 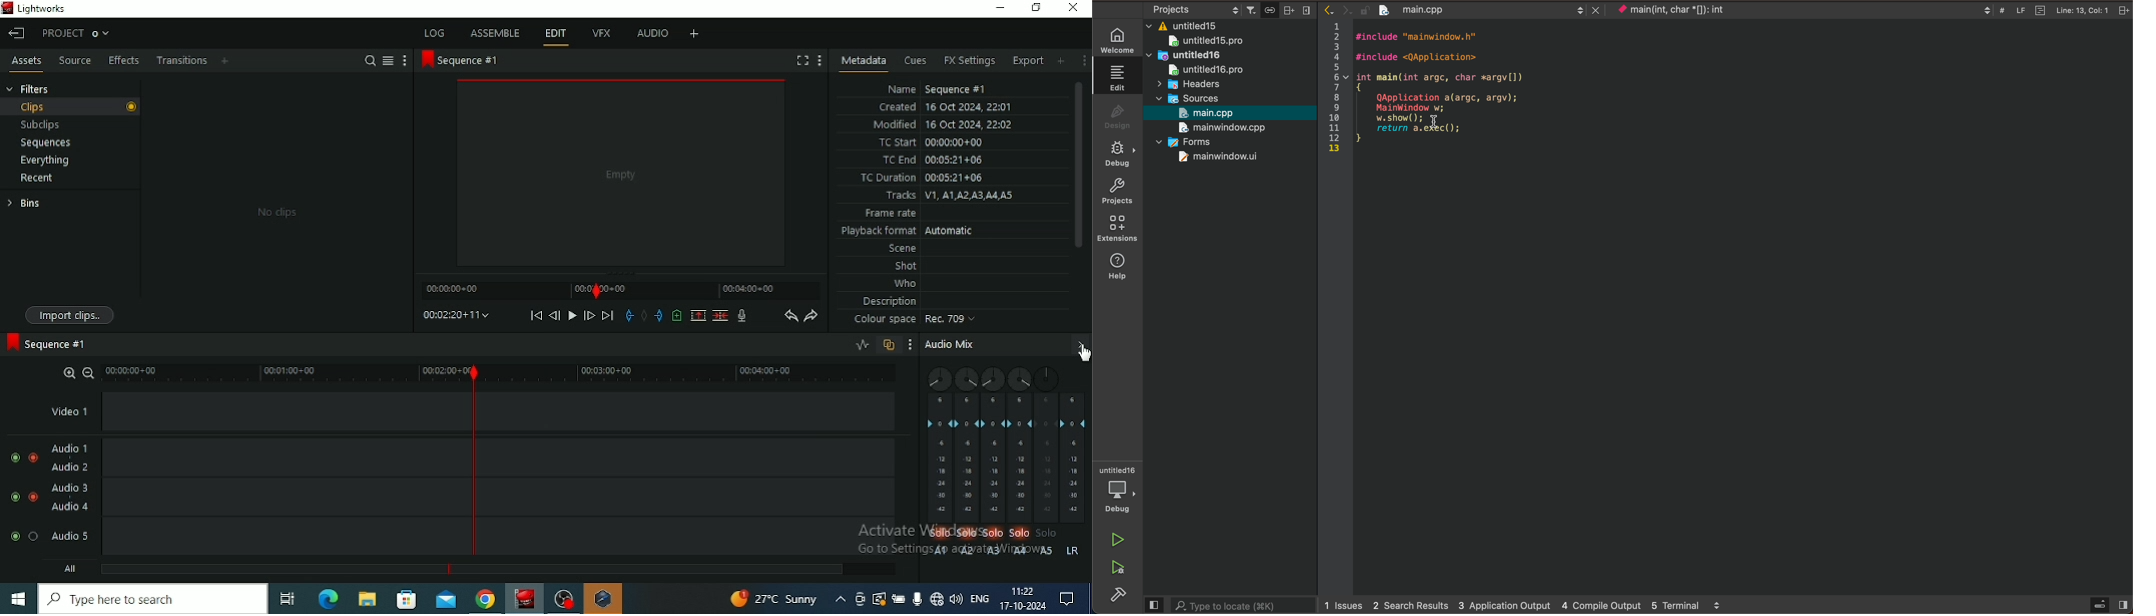 What do you see at coordinates (605, 598) in the screenshot?
I see `Taskbar icon` at bounding box center [605, 598].